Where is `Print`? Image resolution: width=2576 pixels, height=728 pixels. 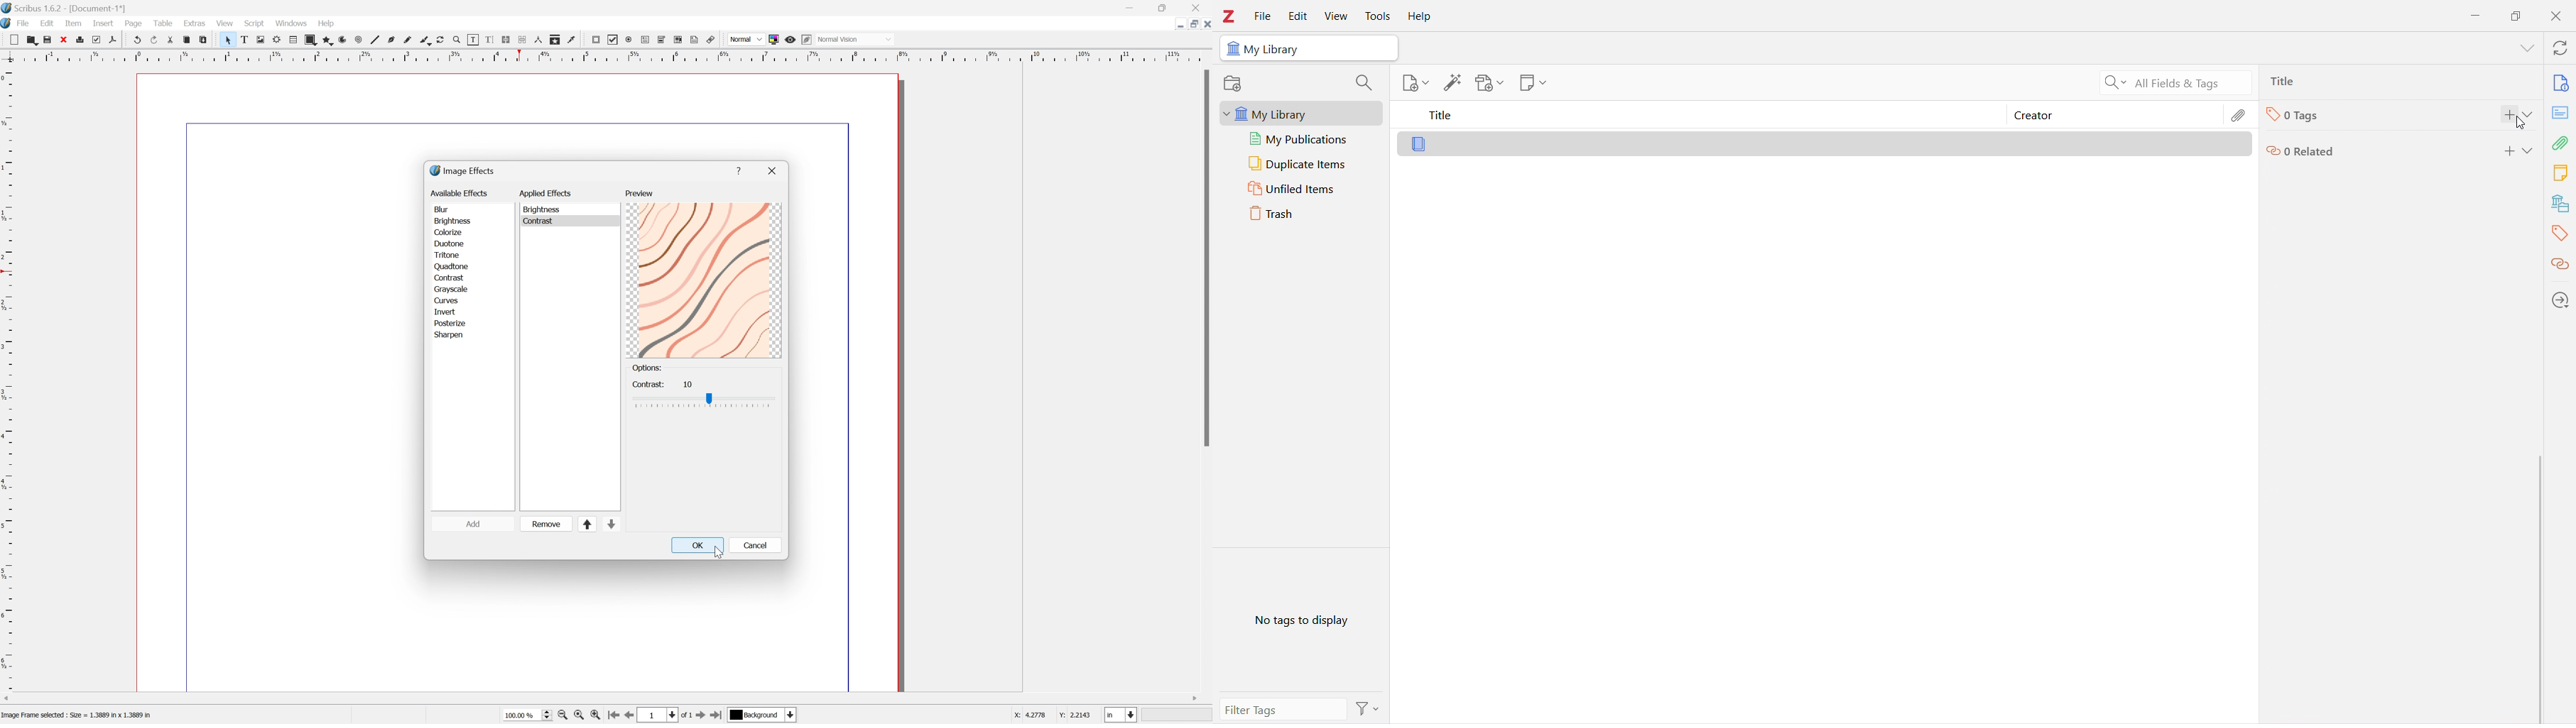 Print is located at coordinates (82, 40).